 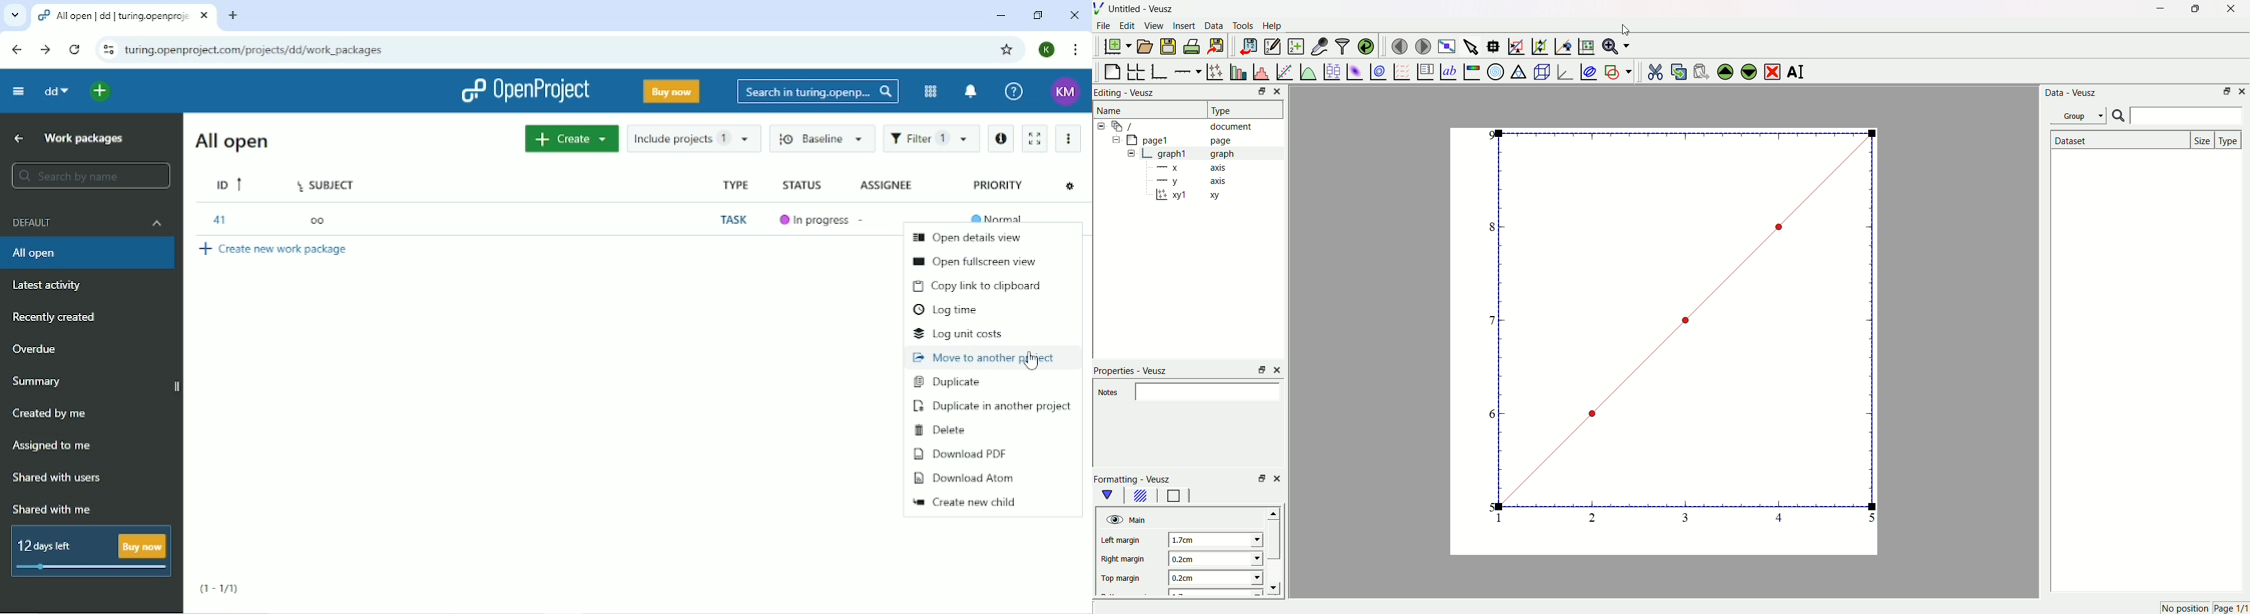 What do you see at coordinates (1258, 369) in the screenshot?
I see `minimise` at bounding box center [1258, 369].